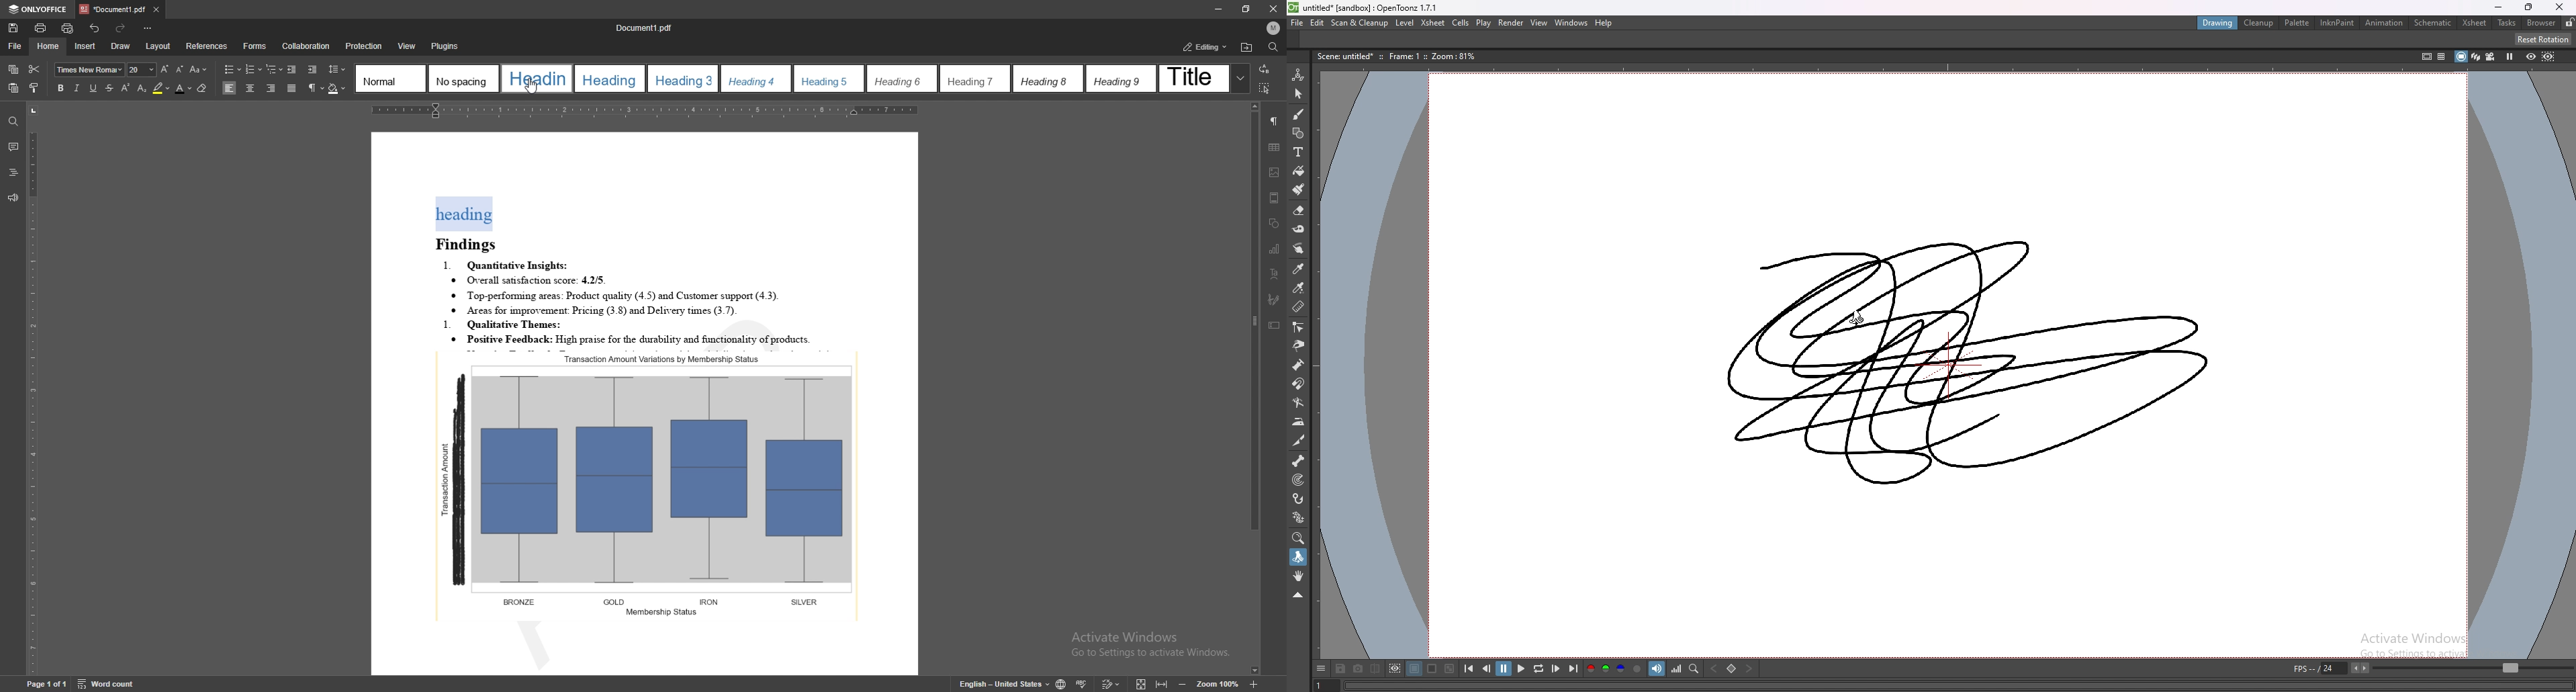  I want to click on * Positive Feedback: High praise for the durability and functionality of products., so click(653, 338).